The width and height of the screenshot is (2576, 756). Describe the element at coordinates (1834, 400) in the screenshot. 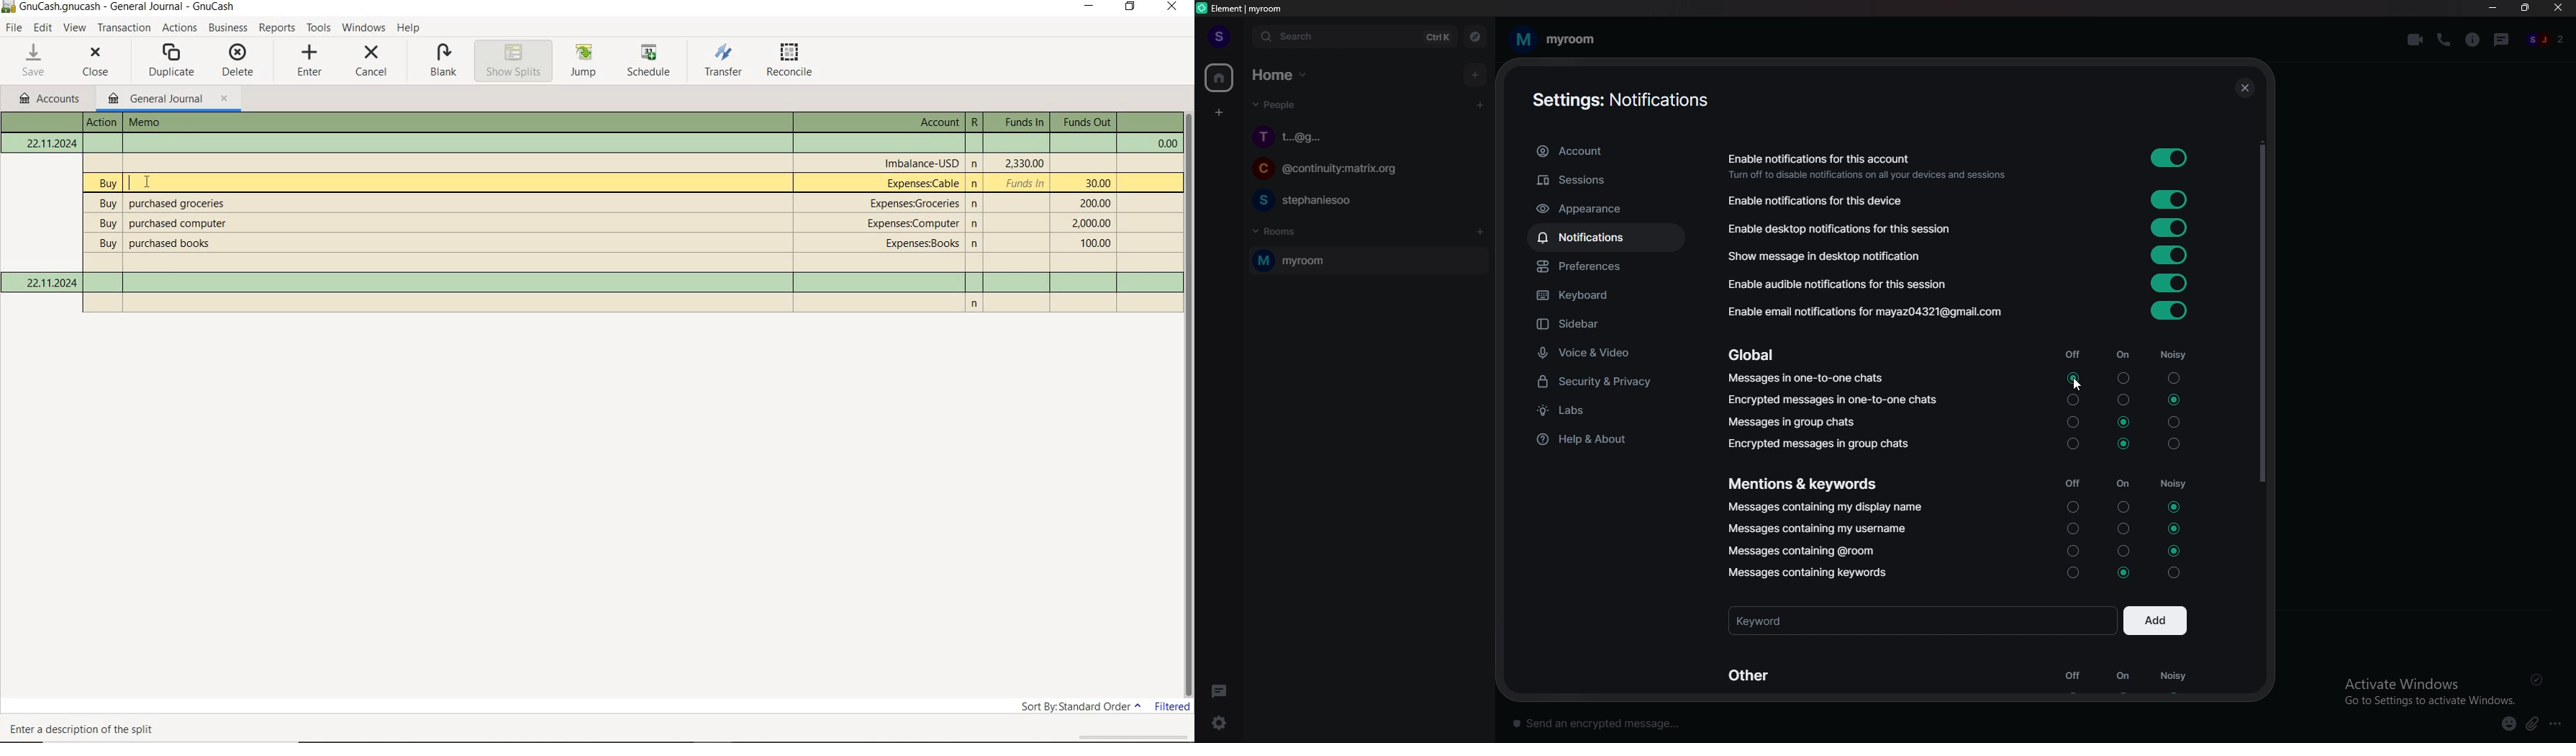

I see `encrypted messages in one to one chats` at that location.